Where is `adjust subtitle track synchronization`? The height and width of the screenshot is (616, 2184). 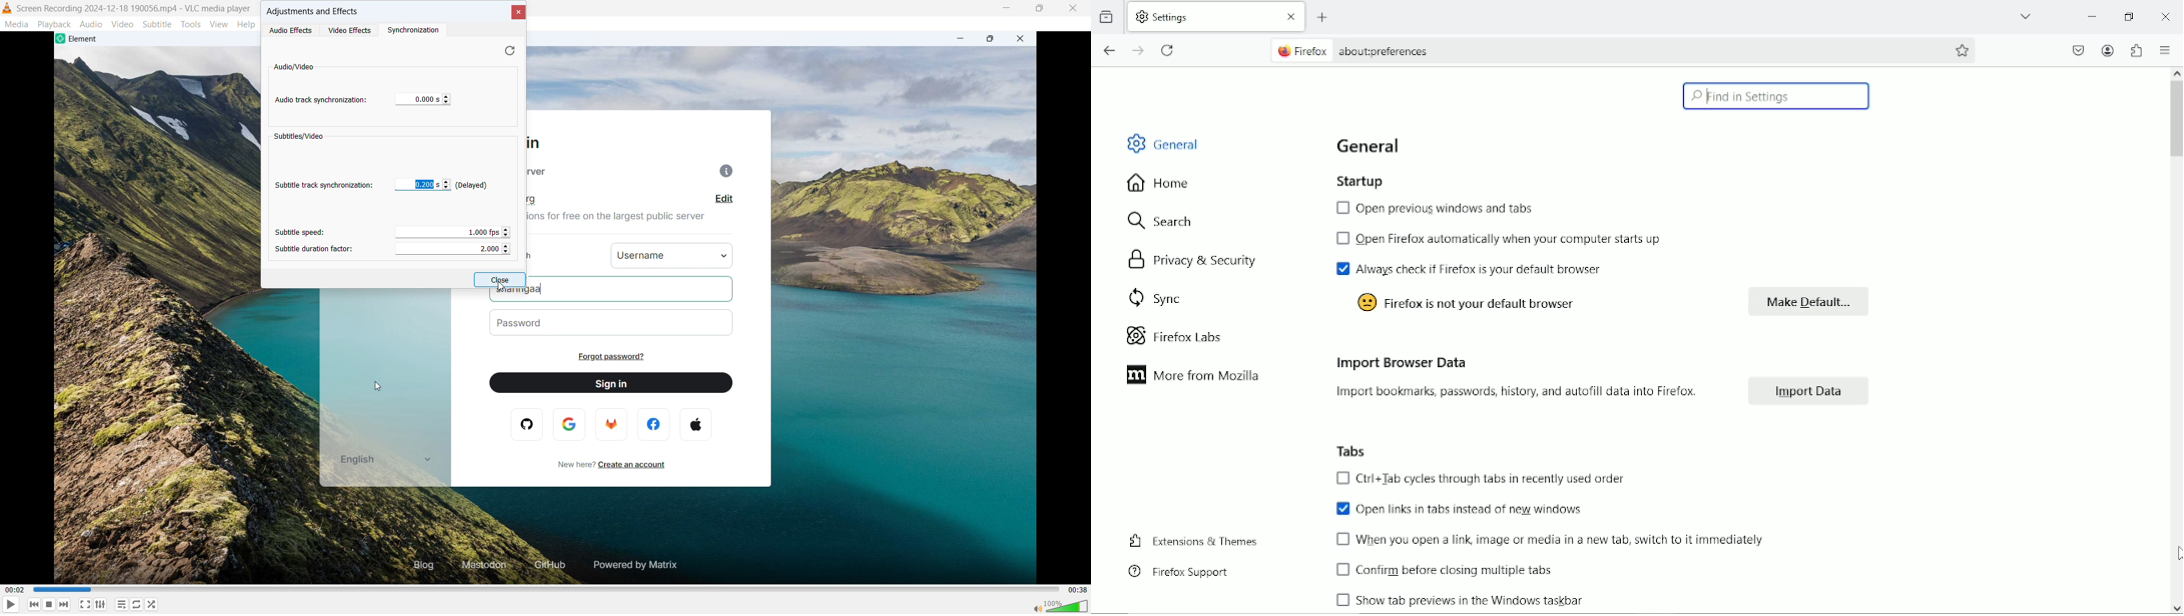 adjust subtitle track synchronization is located at coordinates (447, 184).